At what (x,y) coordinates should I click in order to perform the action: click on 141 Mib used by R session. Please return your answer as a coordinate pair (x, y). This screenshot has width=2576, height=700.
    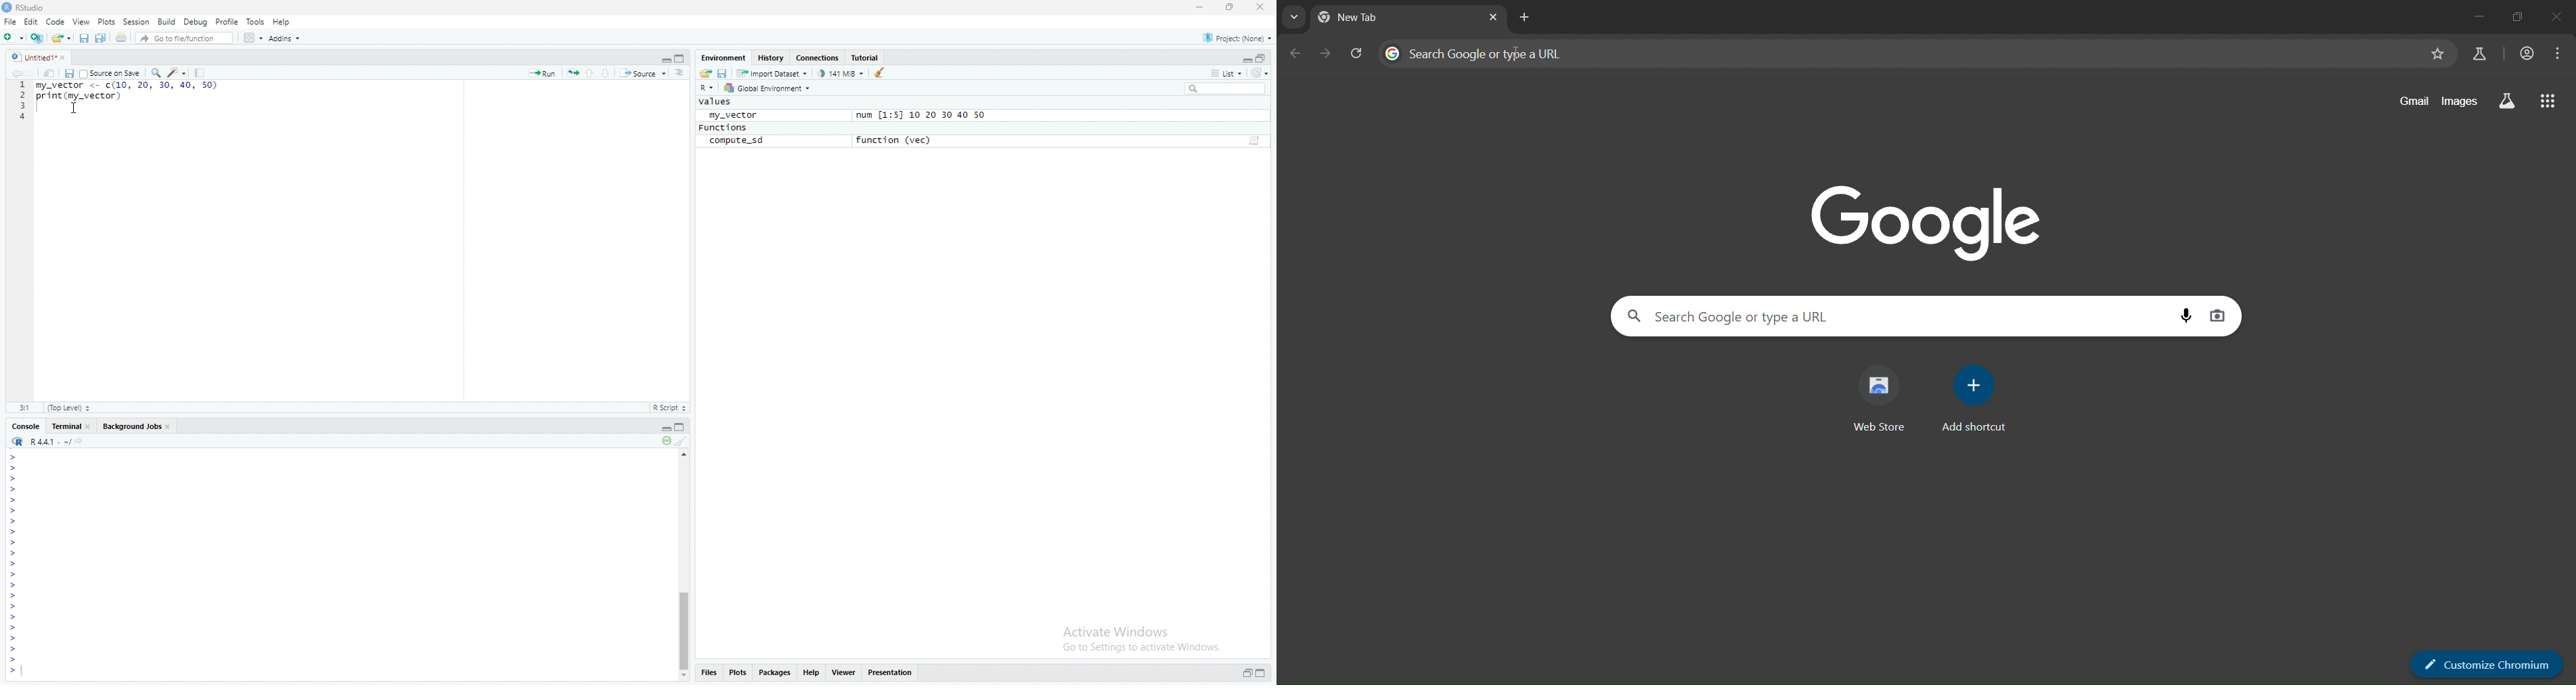
    Looking at the image, I should click on (842, 72).